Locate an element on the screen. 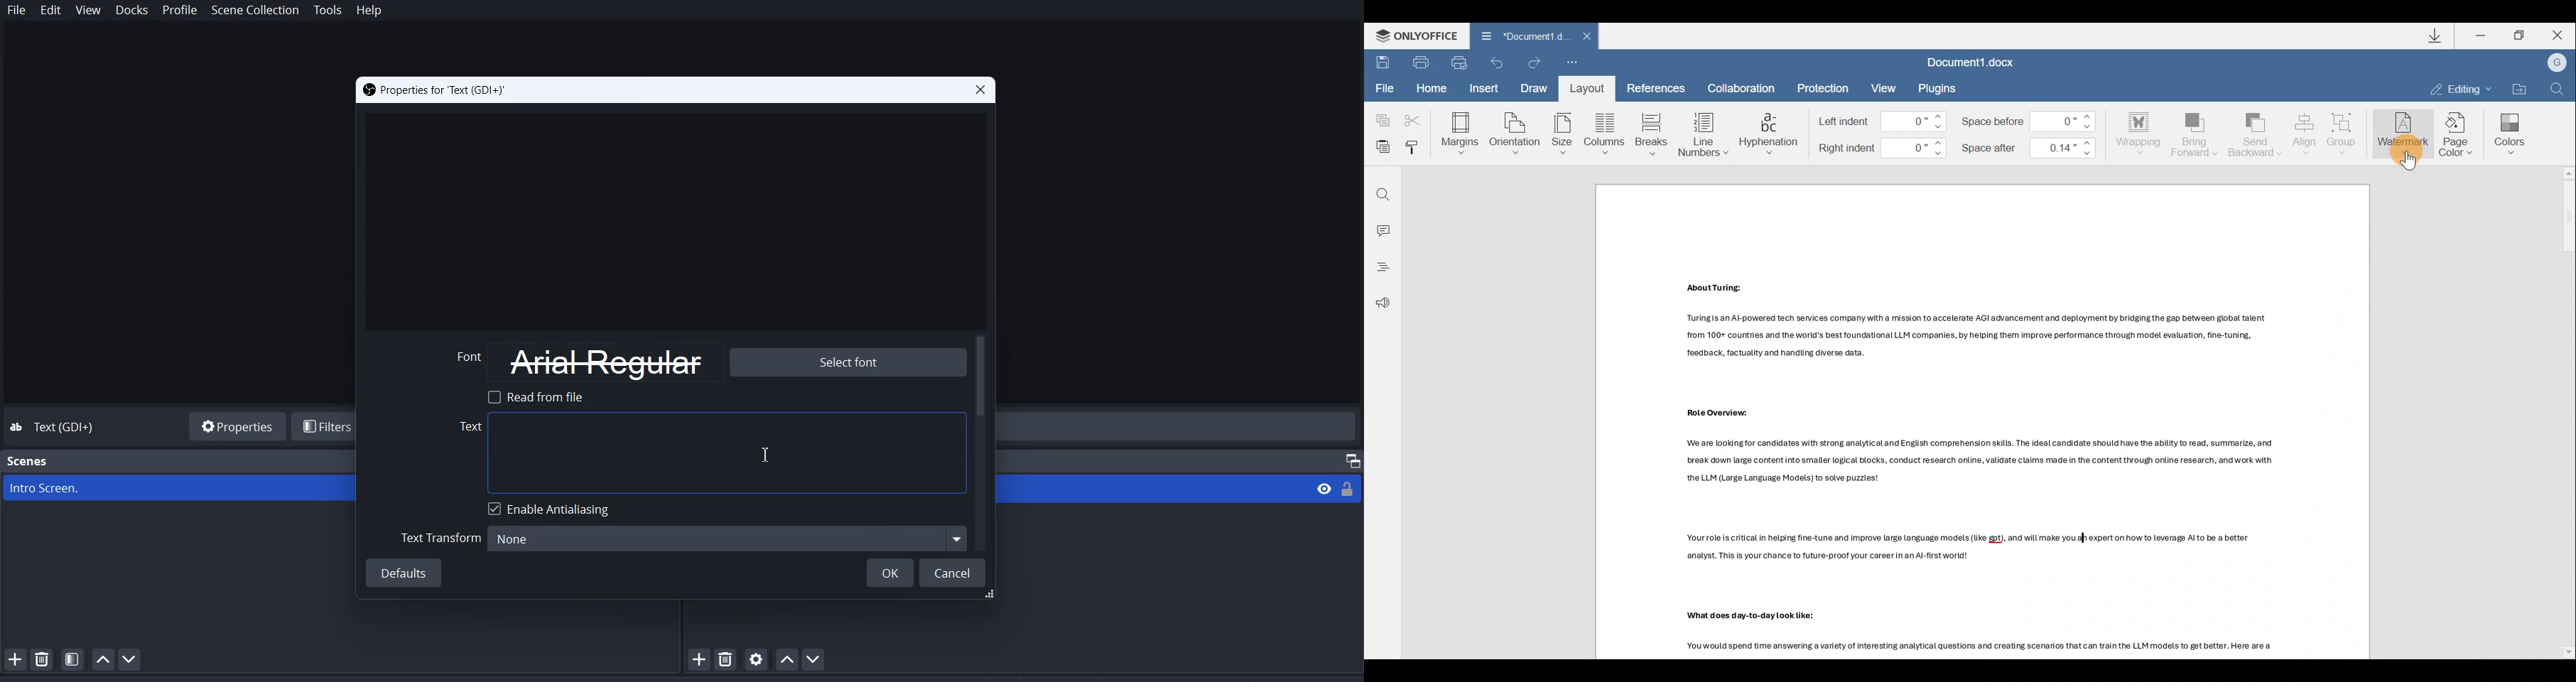 The width and height of the screenshot is (2576, 700). Enable Antialiasing is located at coordinates (552, 509).